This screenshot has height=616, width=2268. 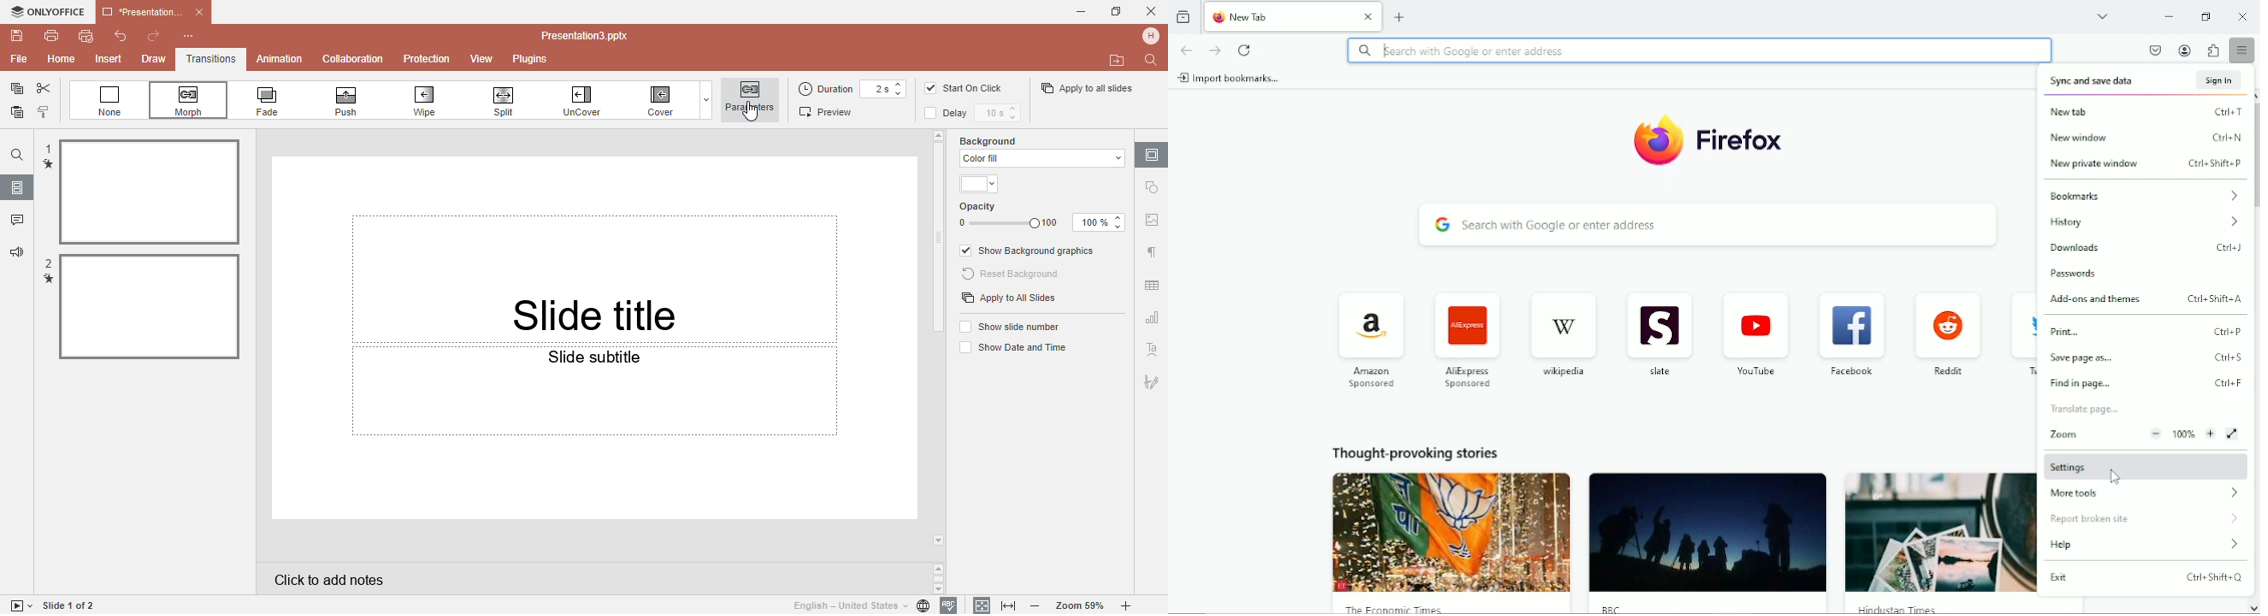 I want to click on Show background graphics, so click(x=1030, y=251).